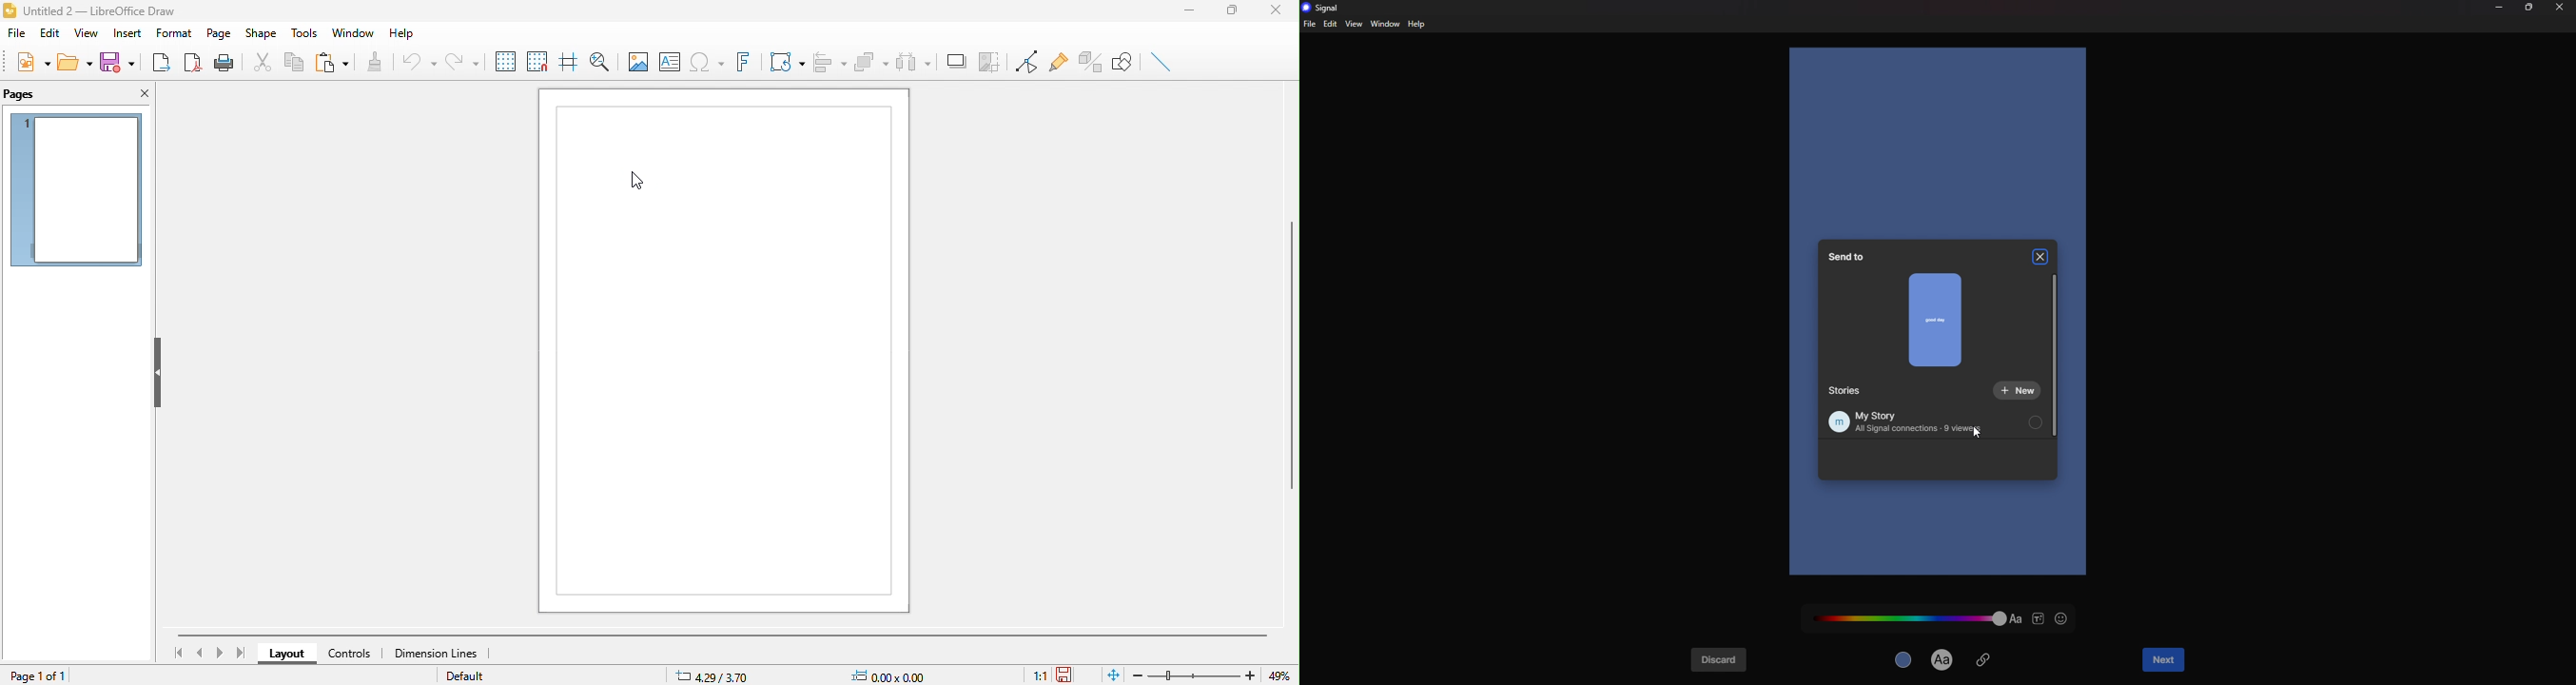 Image resolution: width=2576 pixels, height=700 pixels. Describe the element at coordinates (1186, 11) in the screenshot. I see `minimize` at that location.